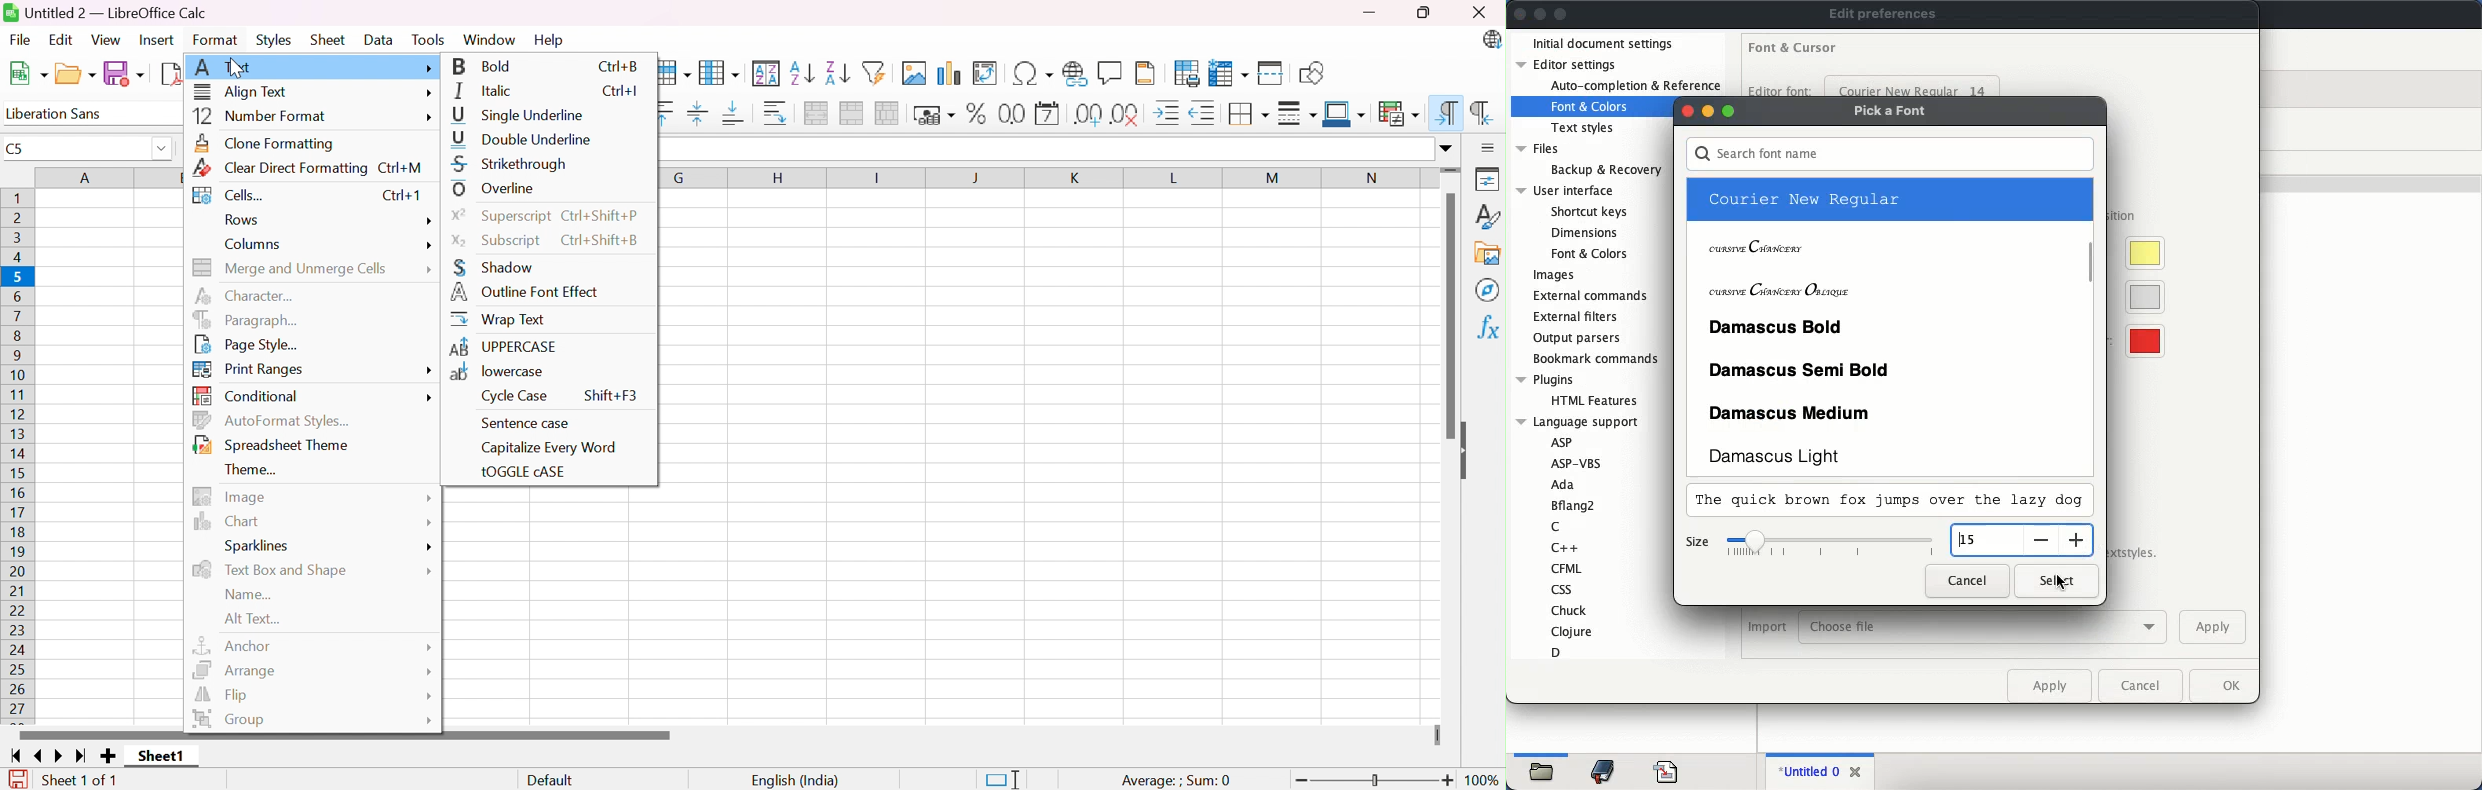 Image resolution: width=2492 pixels, height=812 pixels. What do you see at coordinates (498, 372) in the screenshot?
I see `lowercase` at bounding box center [498, 372].